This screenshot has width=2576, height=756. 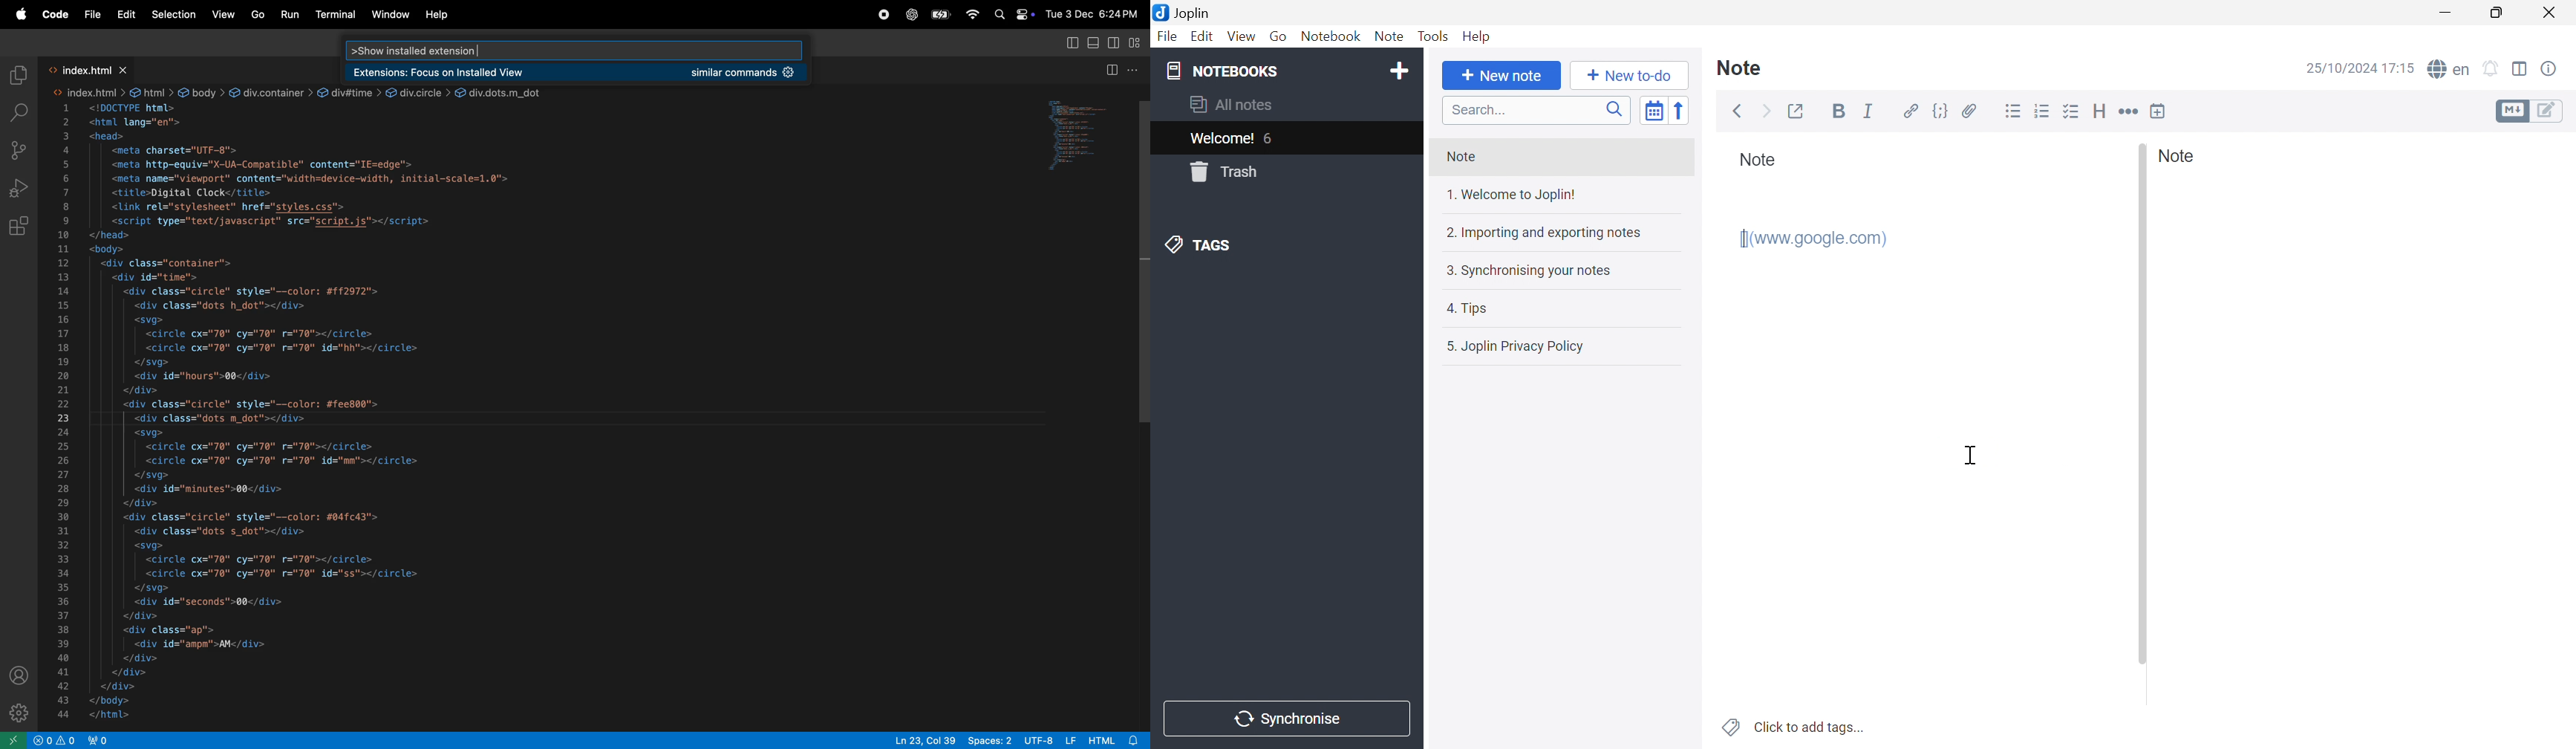 I want to click on 1. Welcome to Joplin!, so click(x=1553, y=196).